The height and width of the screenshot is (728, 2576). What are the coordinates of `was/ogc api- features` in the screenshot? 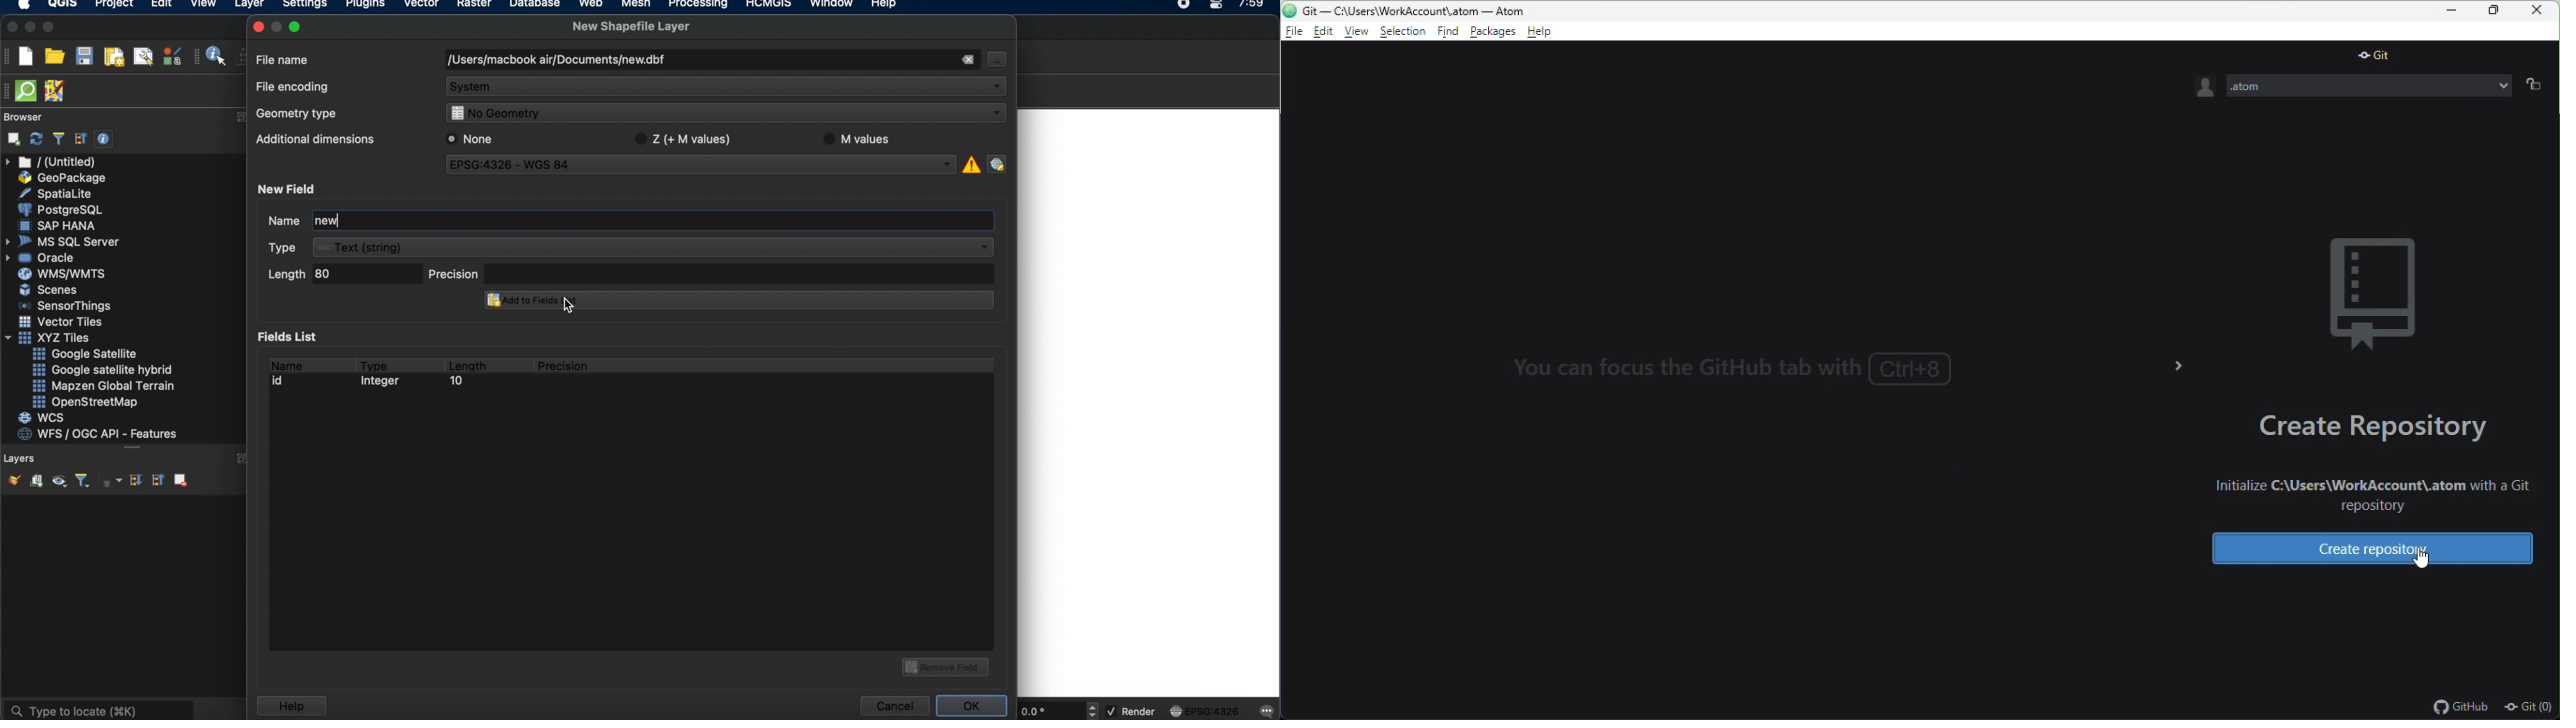 It's located at (98, 434).